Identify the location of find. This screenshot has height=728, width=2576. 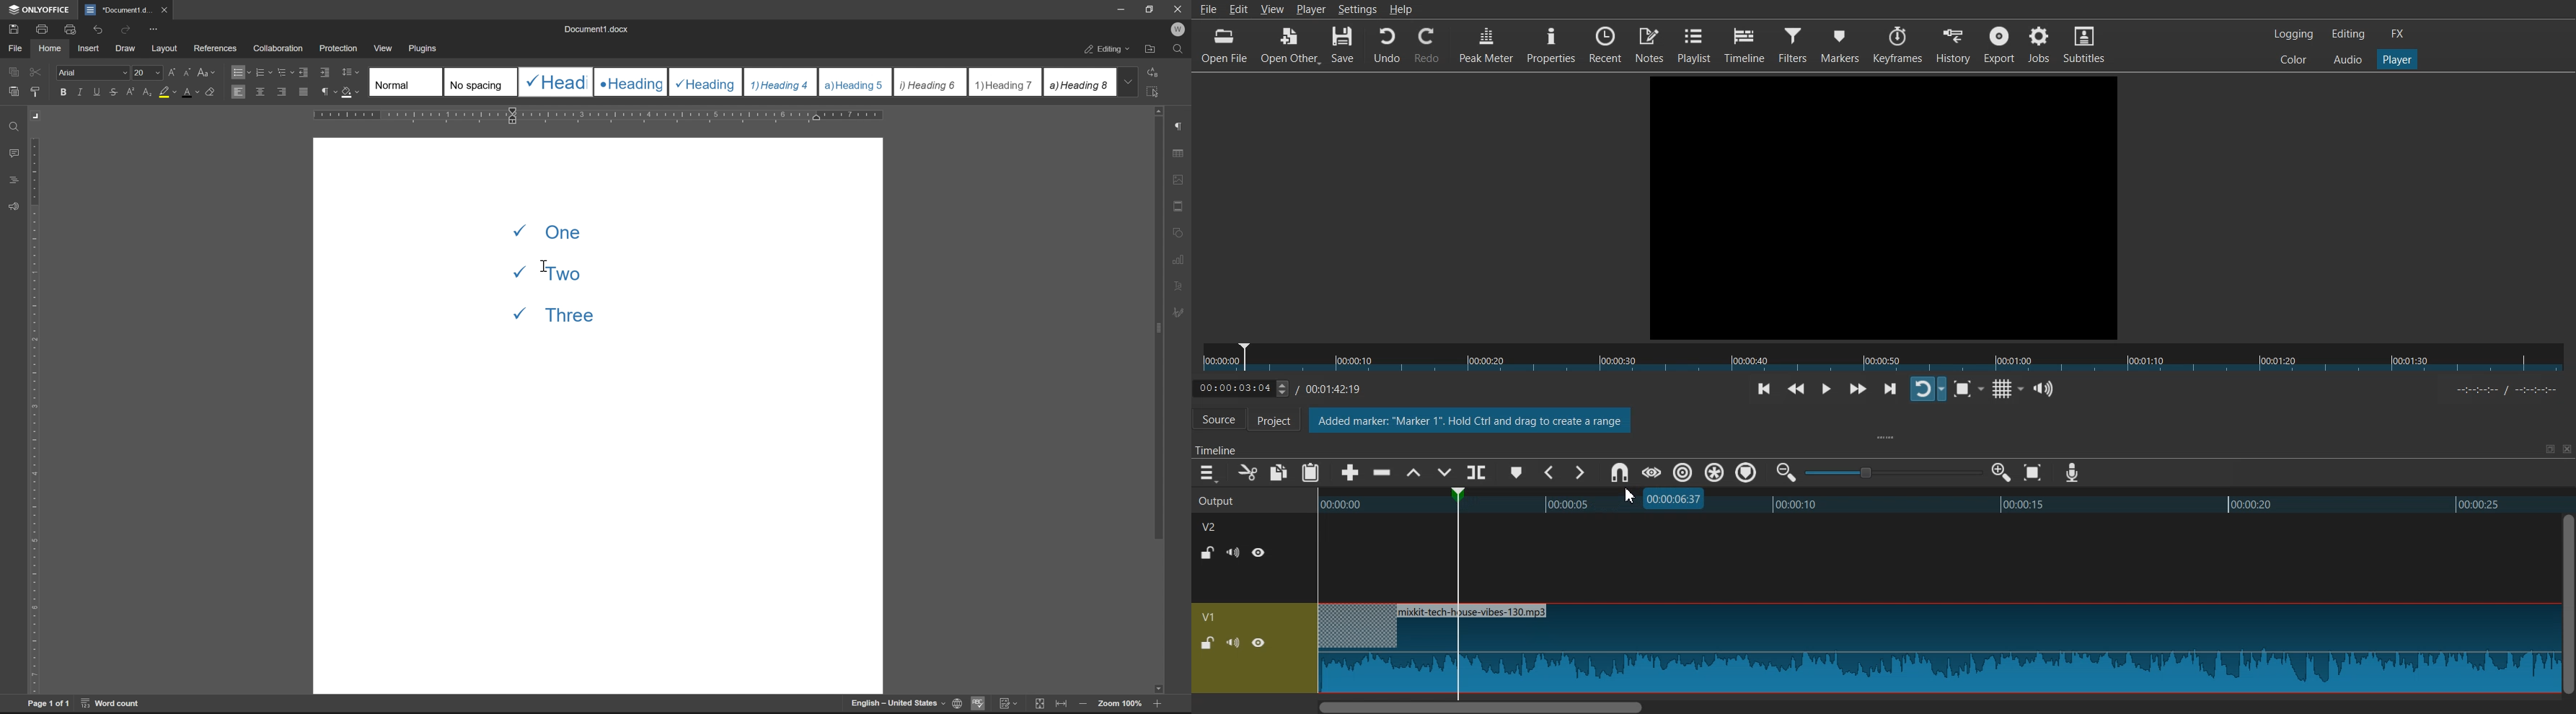
(1178, 49).